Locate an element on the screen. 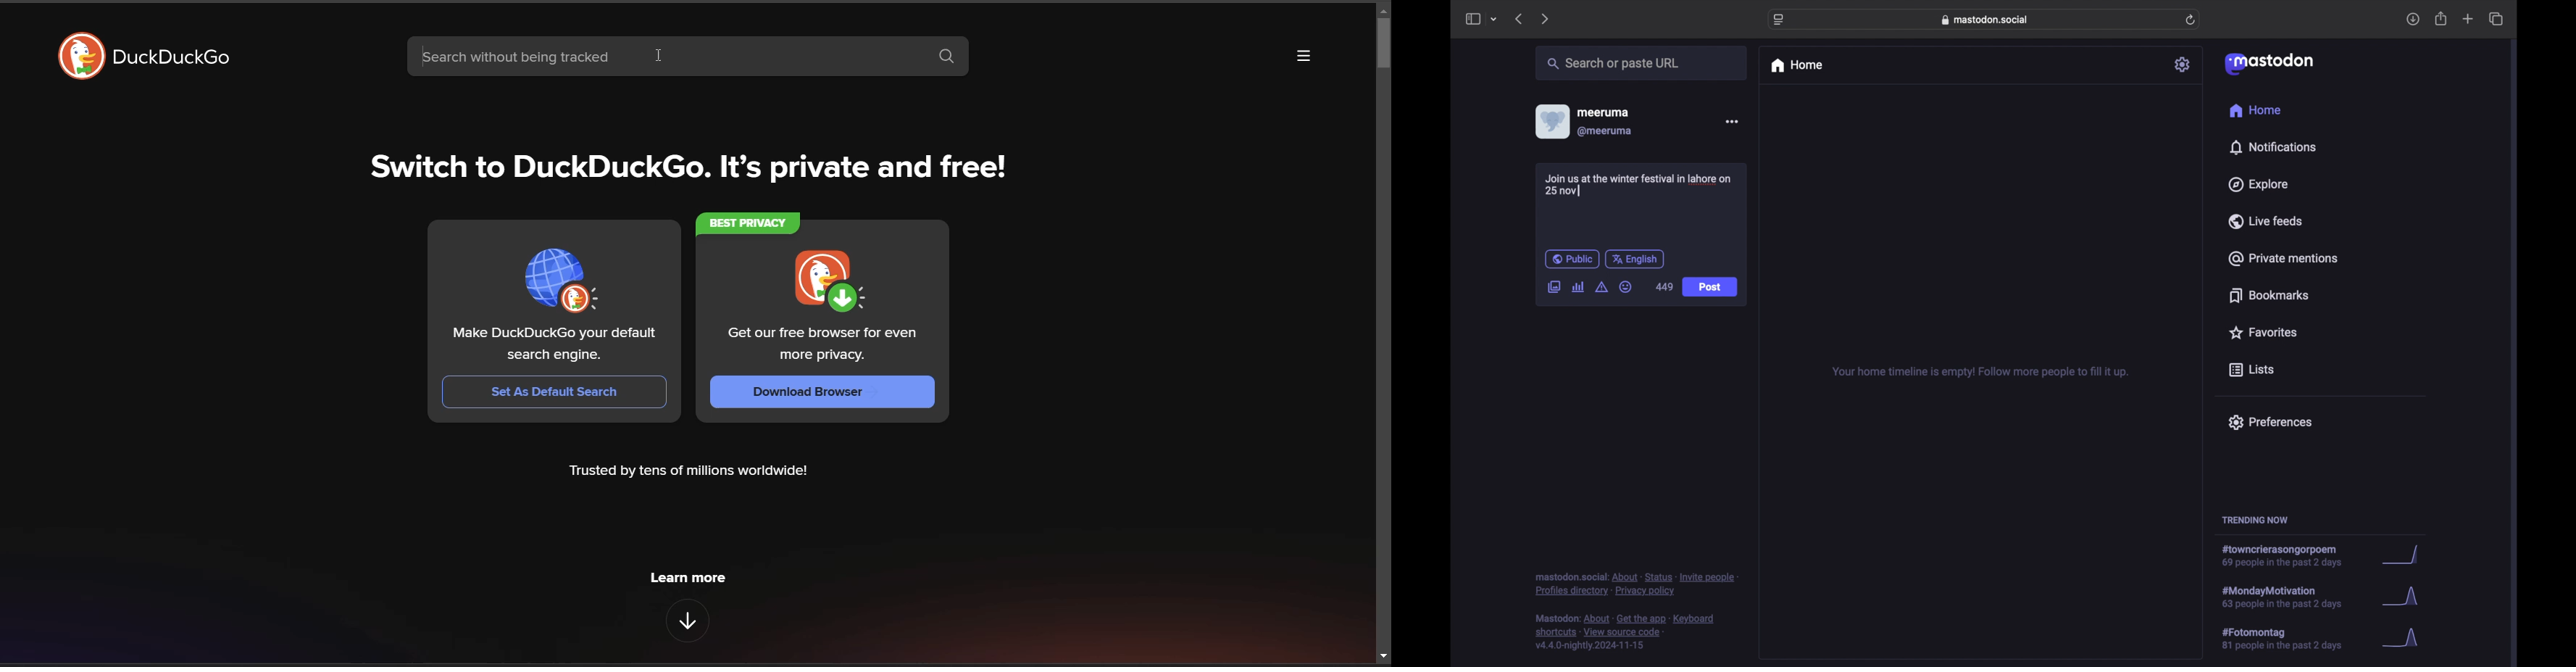  hashtag trend is located at coordinates (2289, 556).